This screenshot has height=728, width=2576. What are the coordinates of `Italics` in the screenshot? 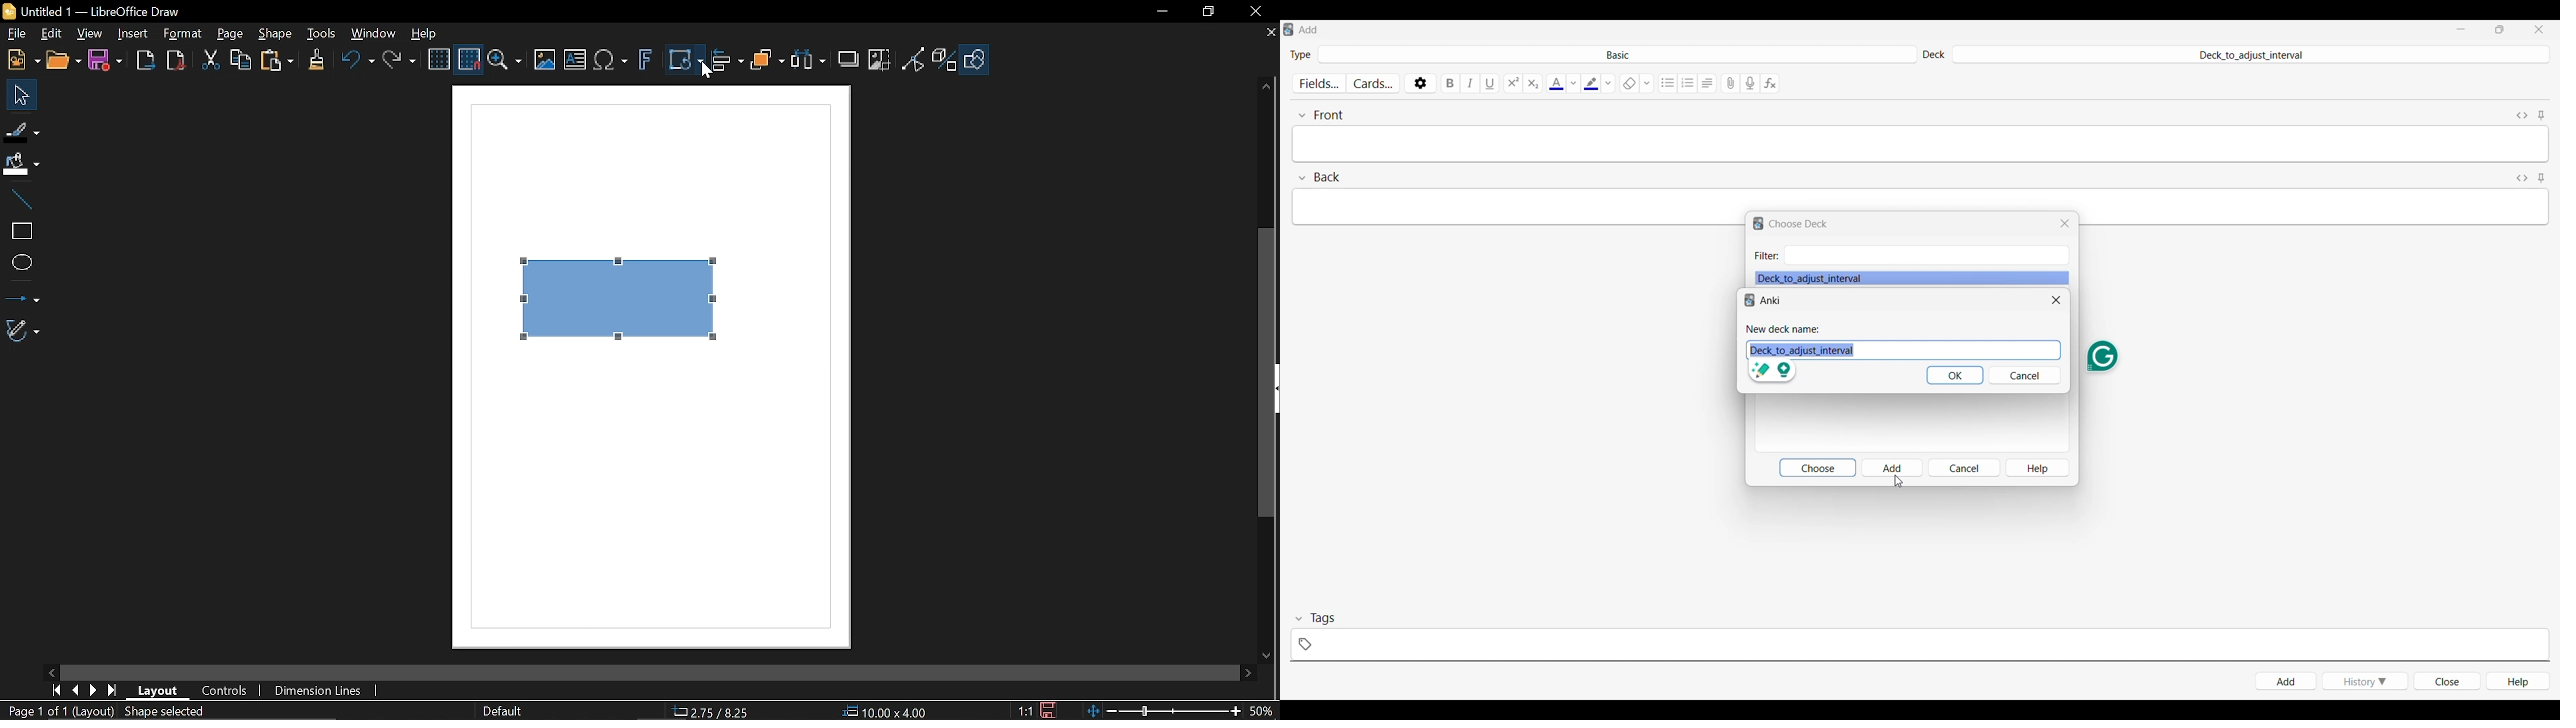 It's located at (1471, 83).